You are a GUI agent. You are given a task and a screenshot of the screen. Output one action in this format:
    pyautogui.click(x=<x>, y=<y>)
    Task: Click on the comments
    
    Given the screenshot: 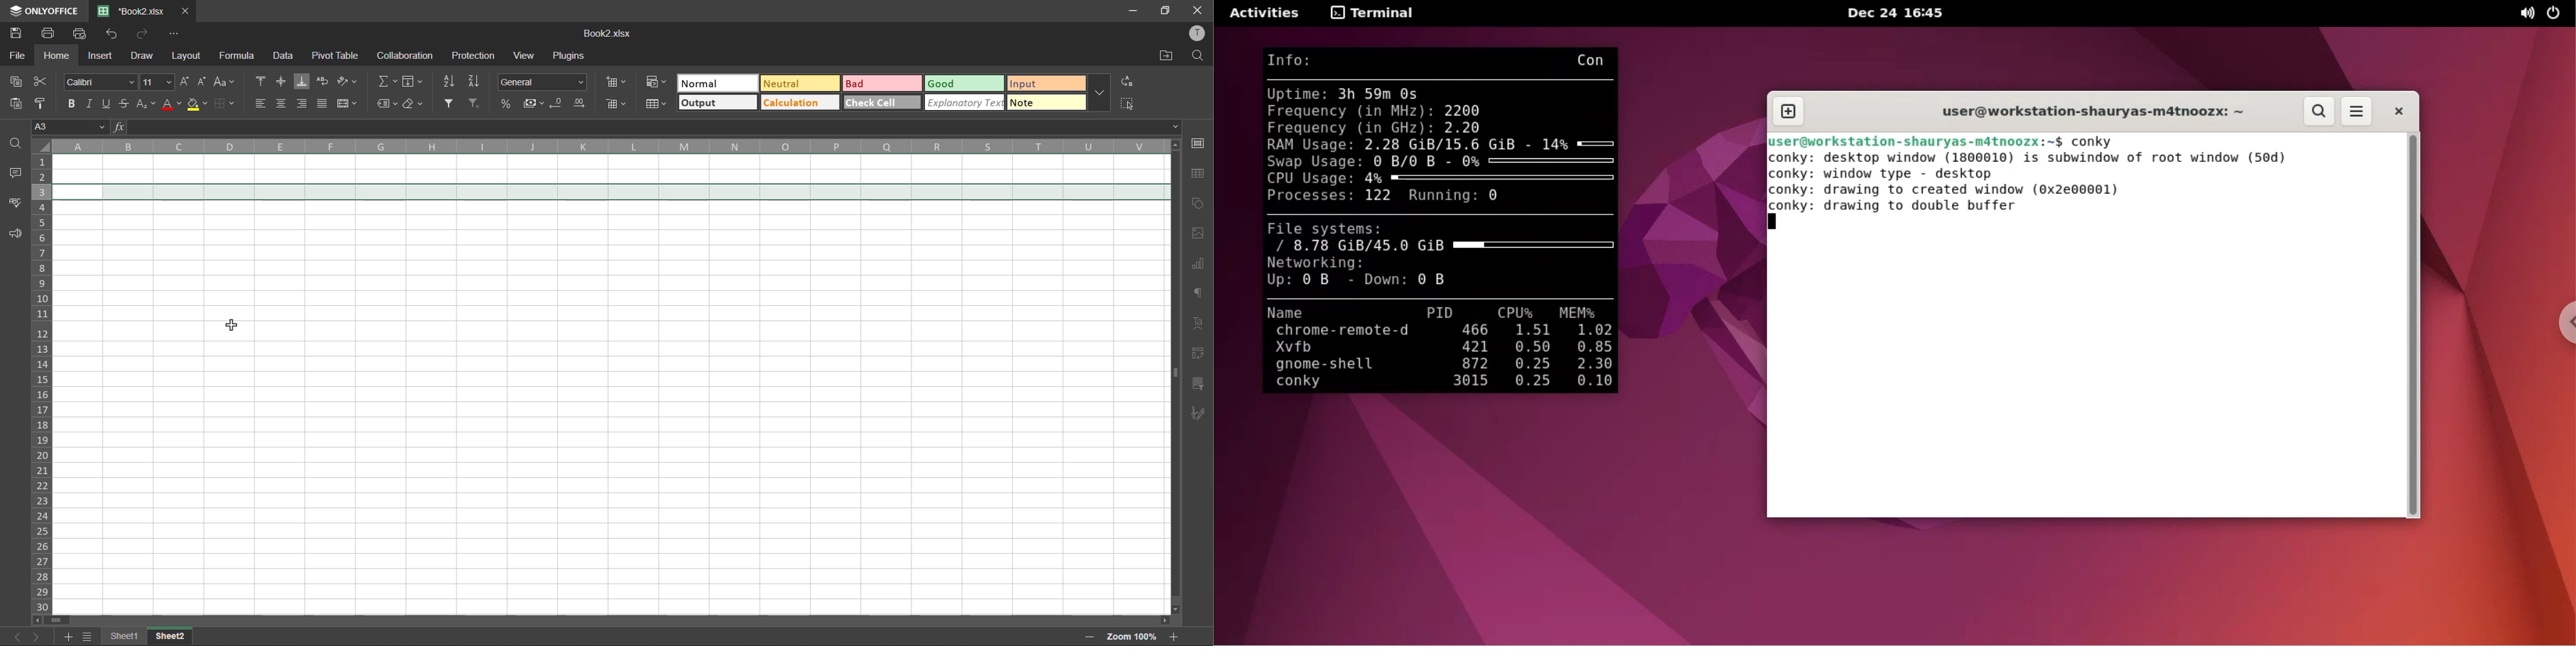 What is the action you would take?
    pyautogui.click(x=15, y=172)
    